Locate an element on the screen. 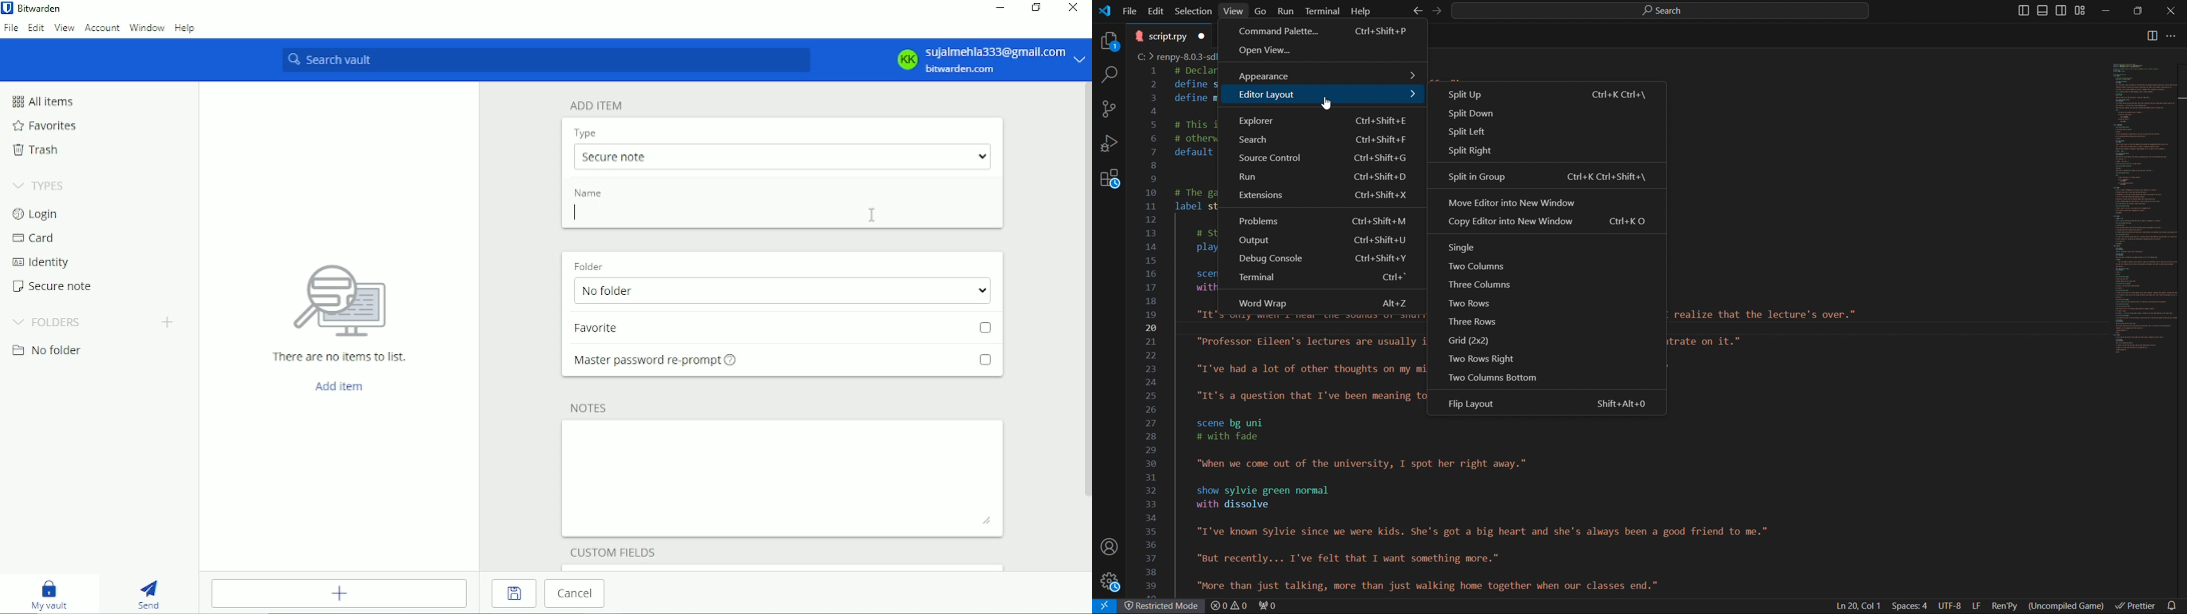  Minimize is located at coordinates (2108, 11).